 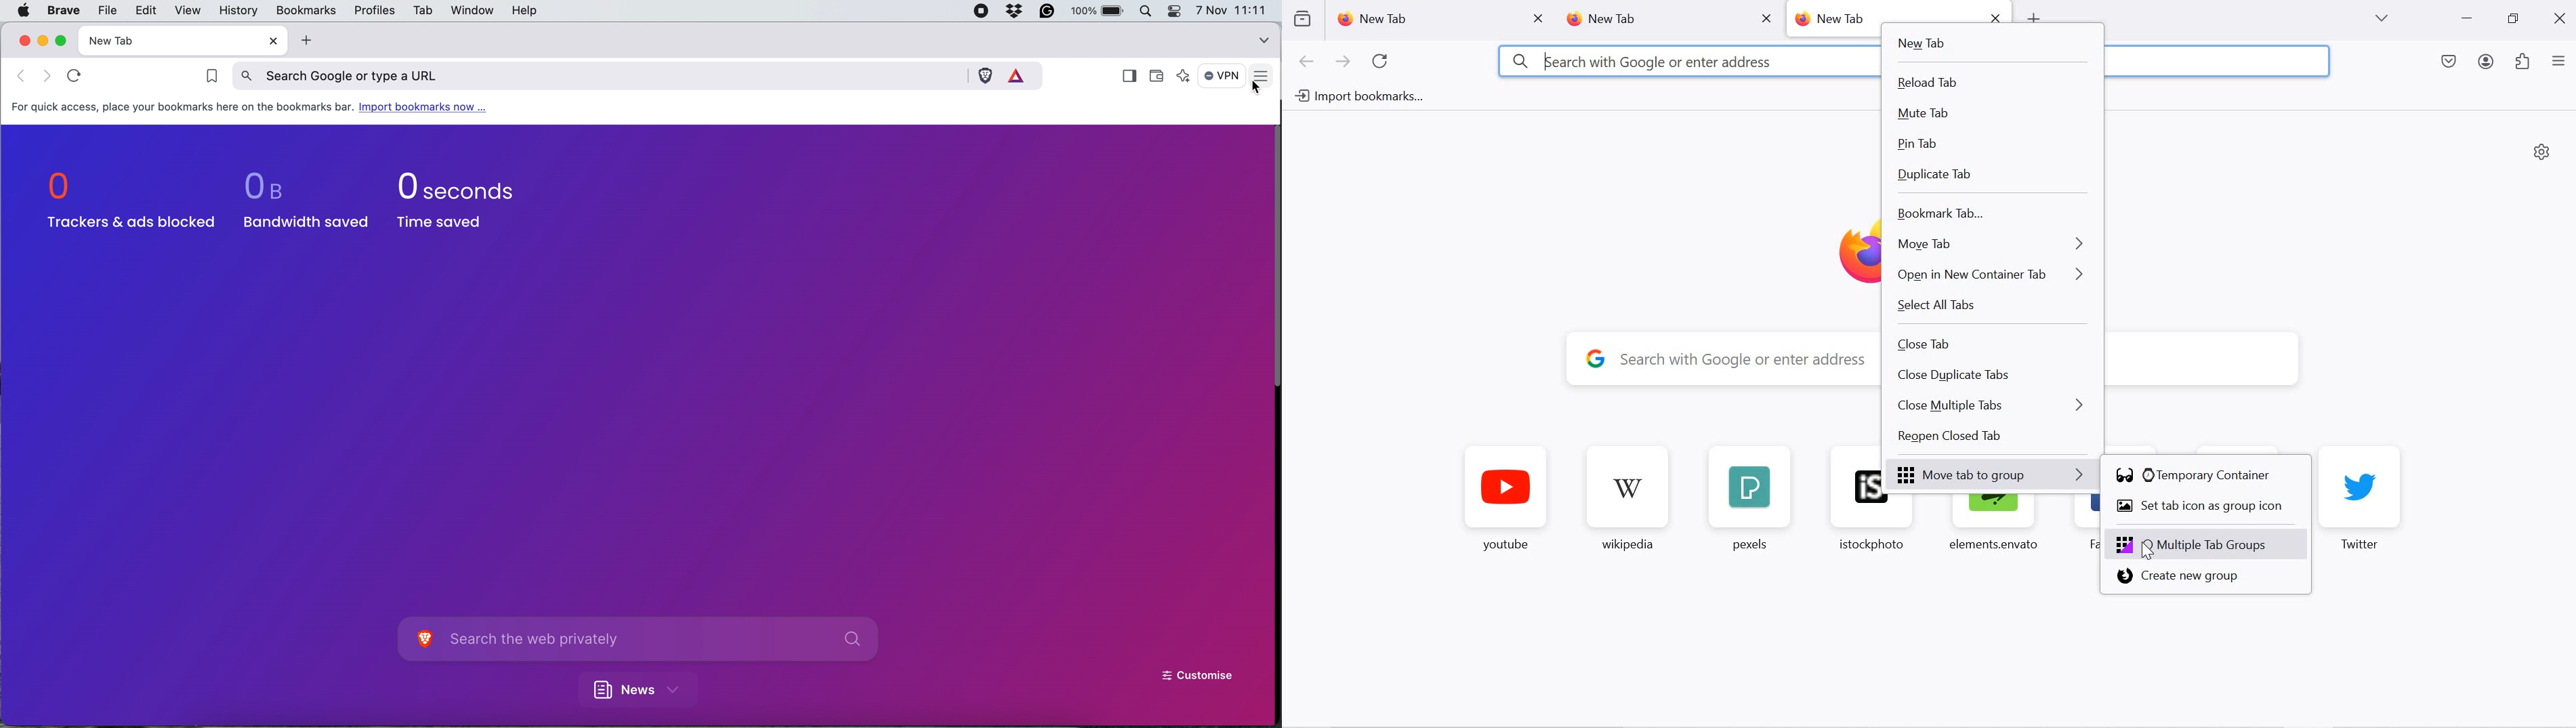 What do you see at coordinates (1506, 502) in the screenshot?
I see `youtube favorite` at bounding box center [1506, 502].